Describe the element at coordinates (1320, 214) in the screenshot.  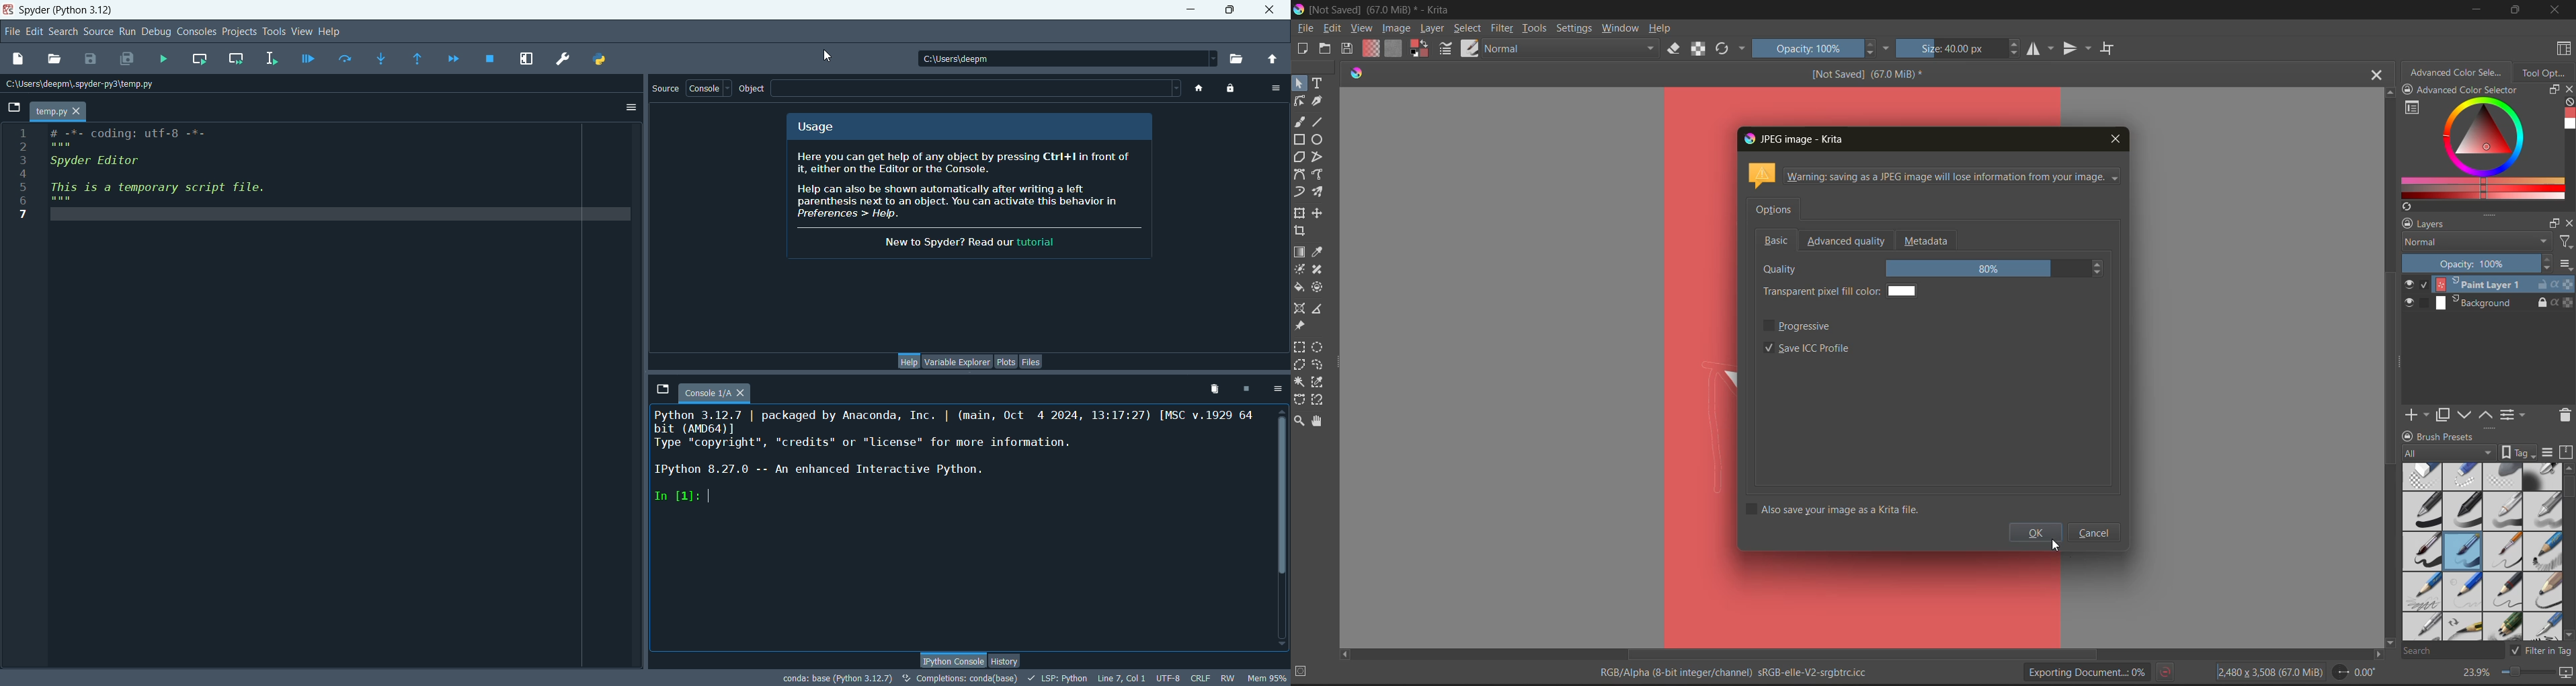
I see `tools` at that location.